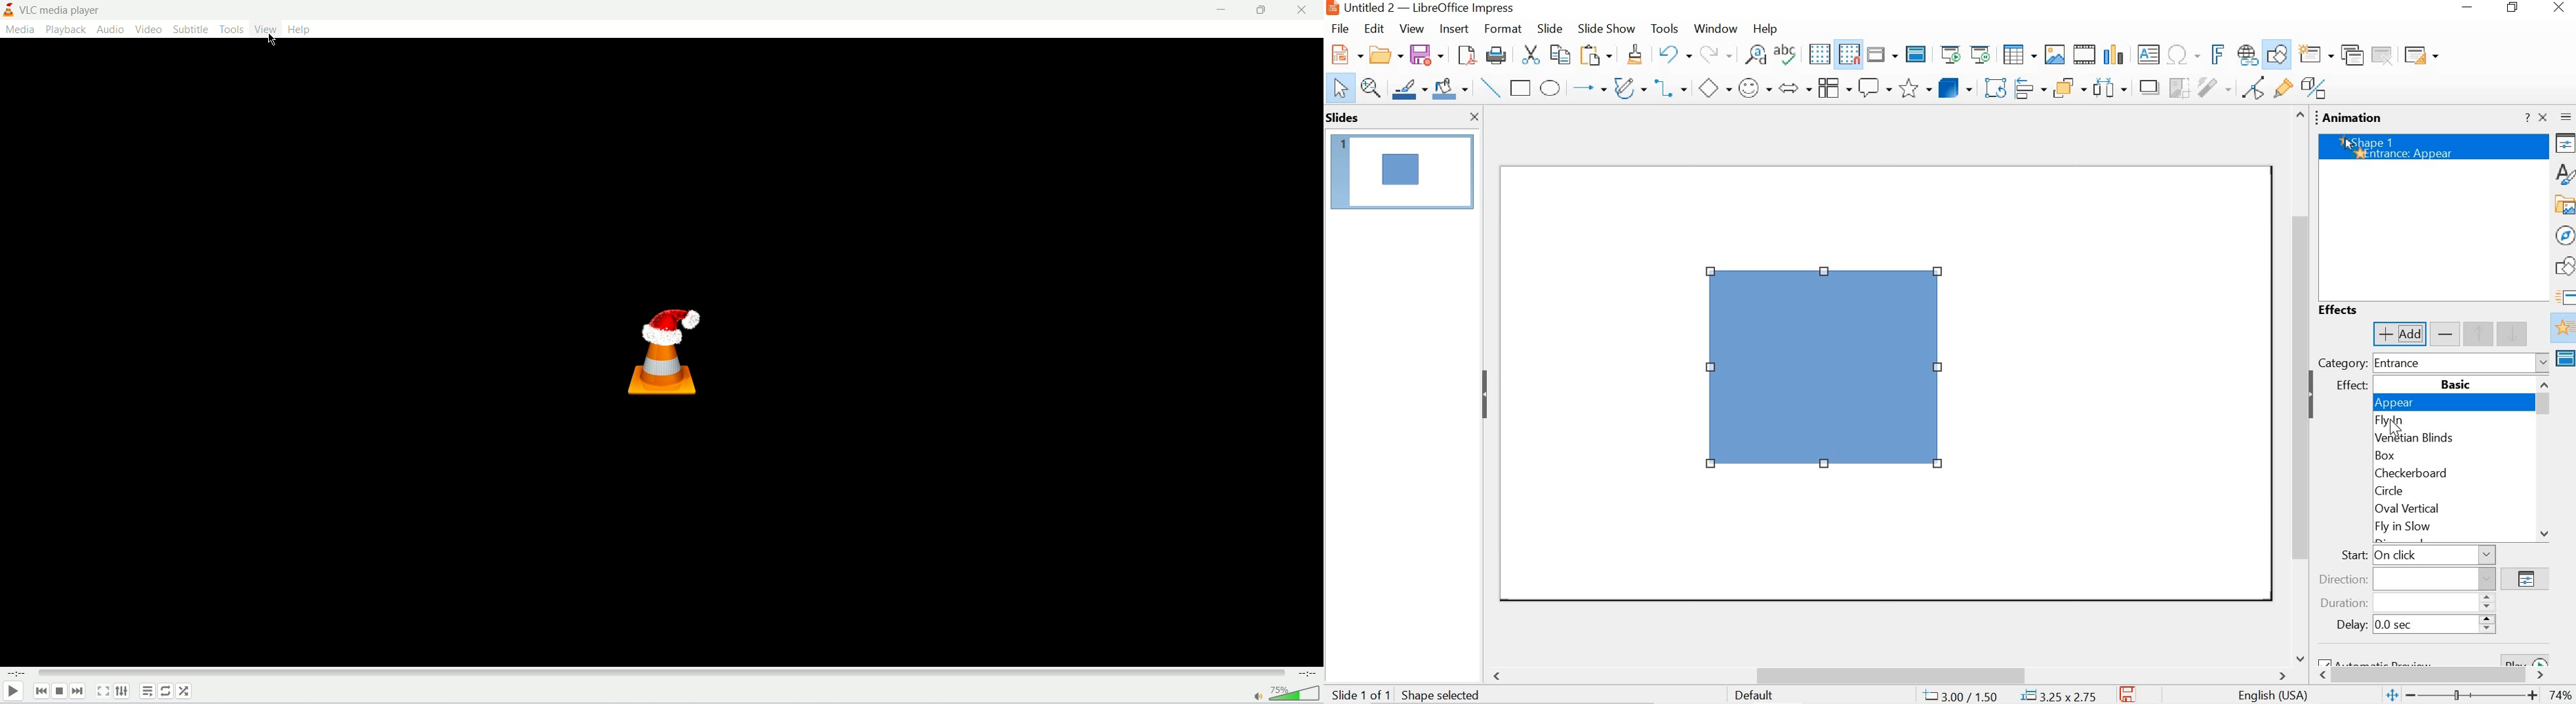 The width and height of the screenshot is (2576, 728). Describe the element at coordinates (1597, 55) in the screenshot. I see `paste` at that location.